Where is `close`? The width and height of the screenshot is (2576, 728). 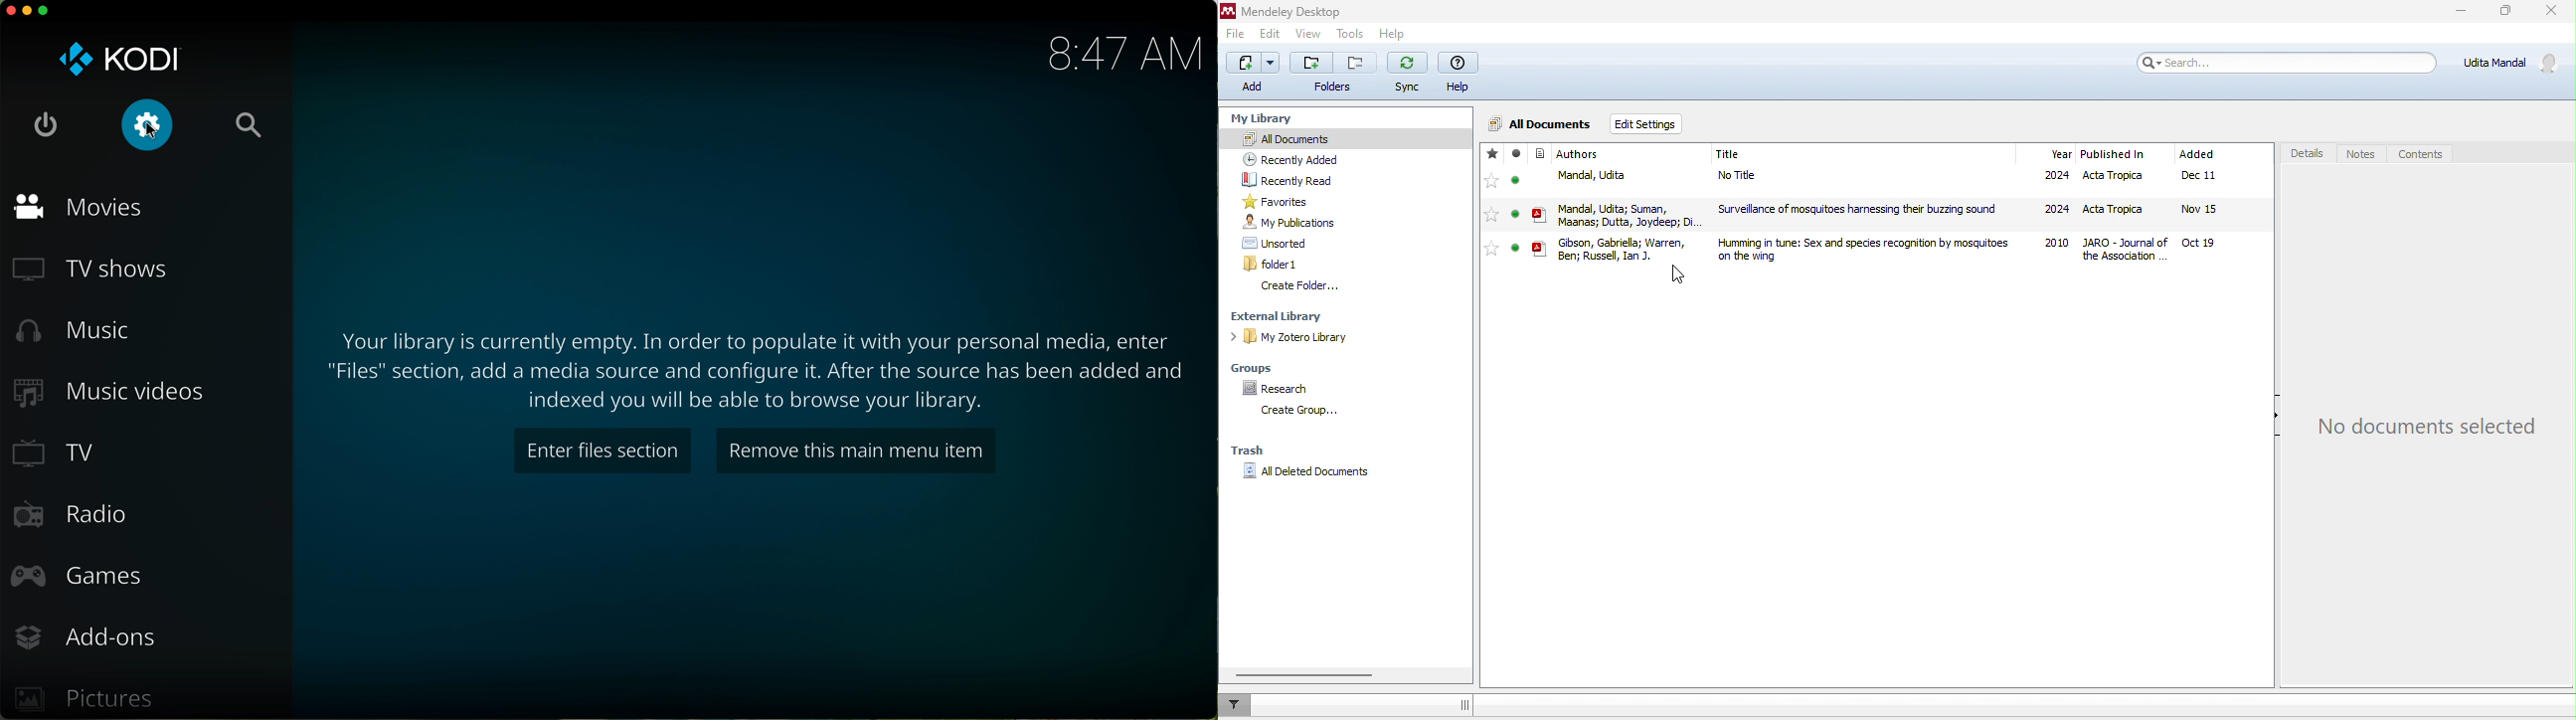 close is located at coordinates (8, 11).